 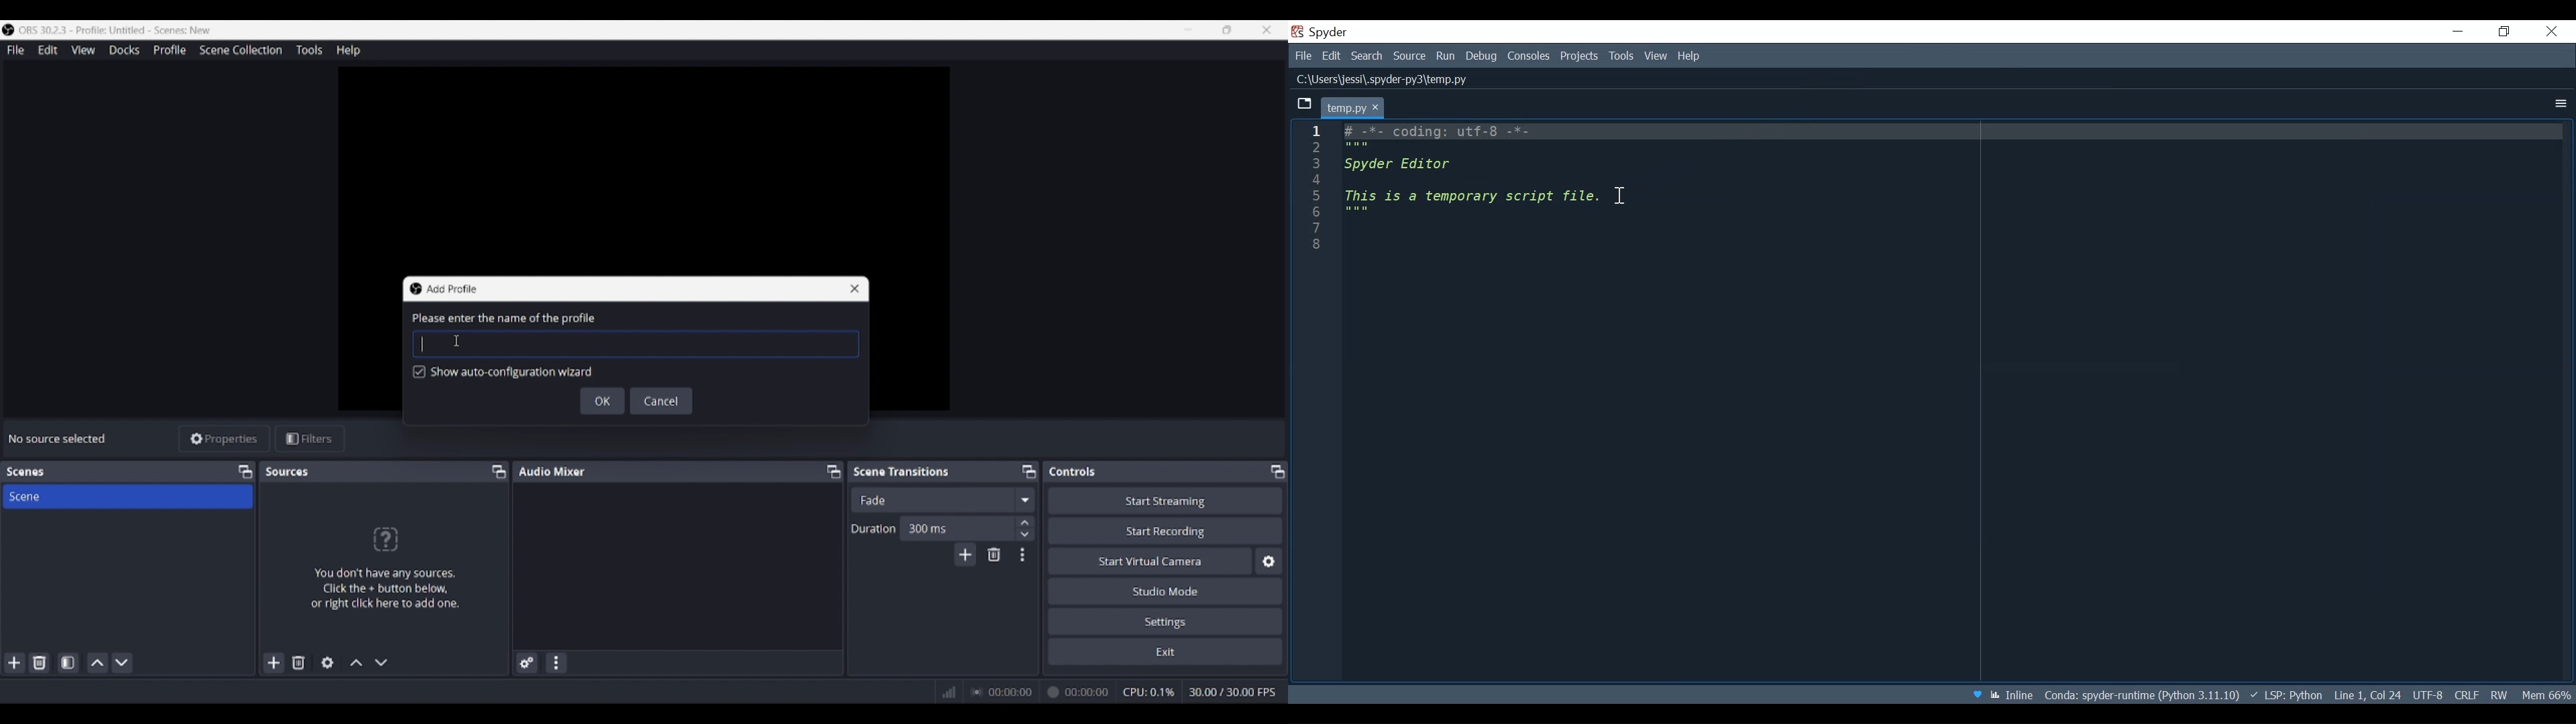 I want to click on Toggle between inline and interactive Matplotlib plotting, so click(x=2012, y=695).